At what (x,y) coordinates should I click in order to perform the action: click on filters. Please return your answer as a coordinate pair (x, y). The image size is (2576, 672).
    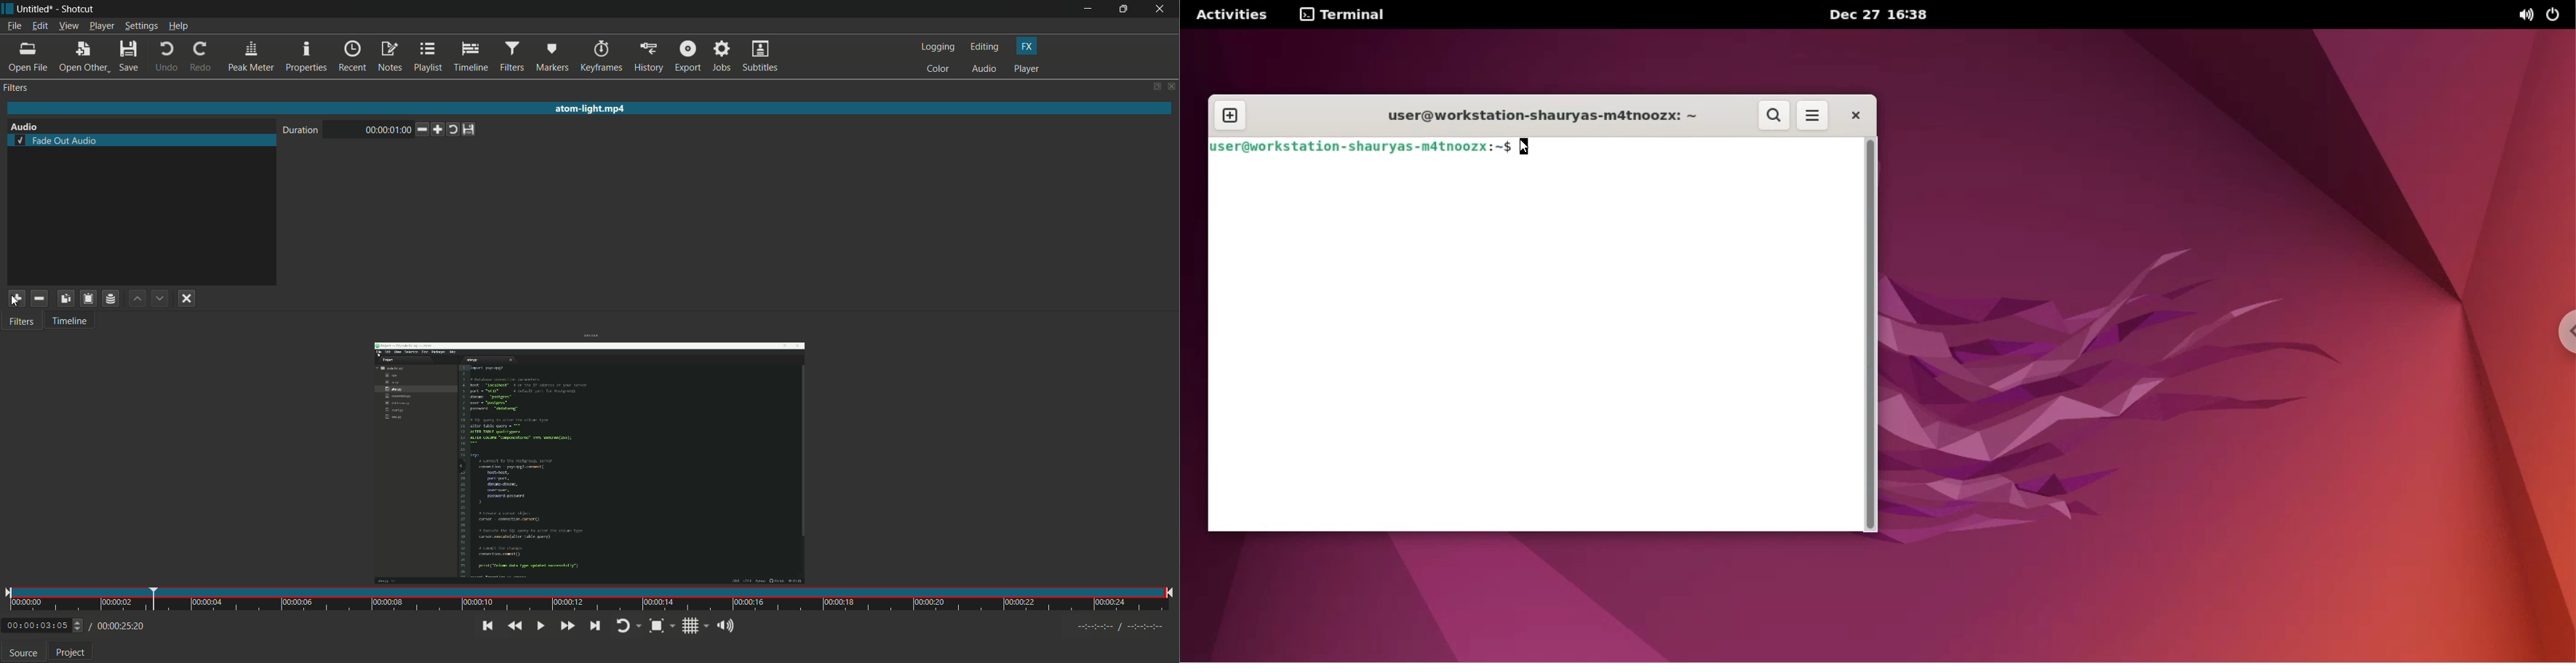
    Looking at the image, I should click on (15, 88).